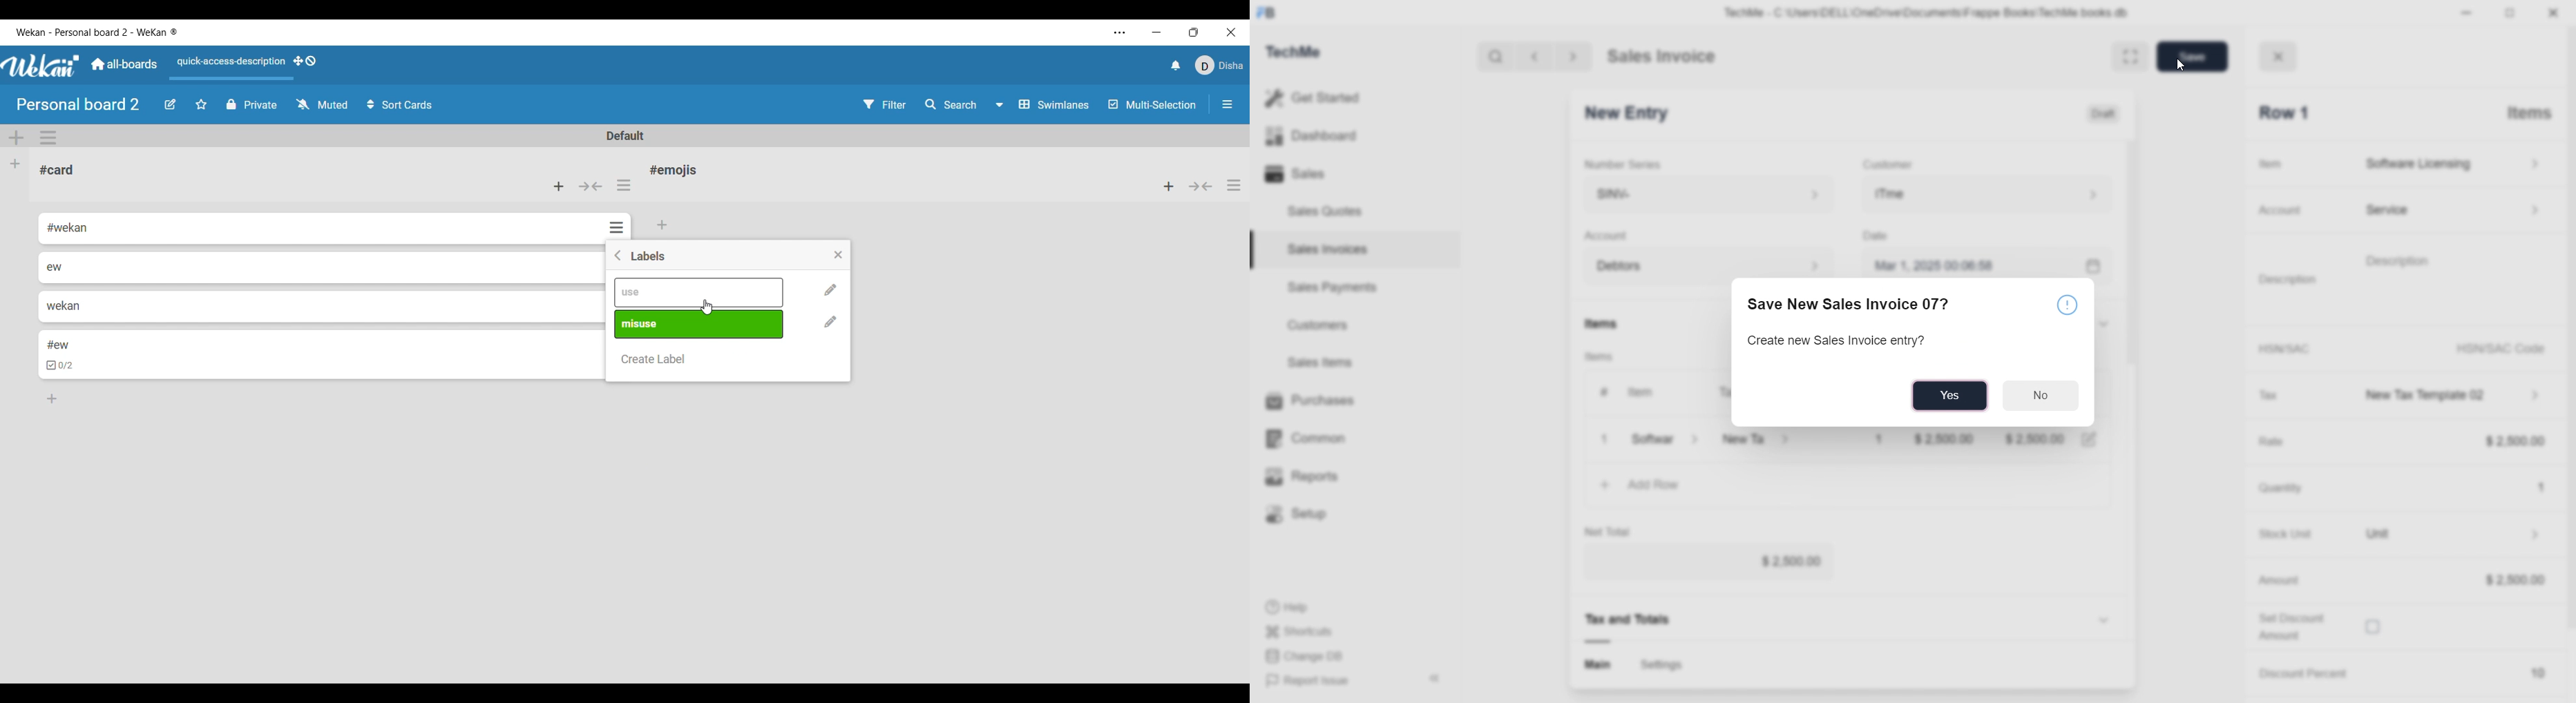  Describe the element at coordinates (15, 164) in the screenshot. I see `Add list` at that location.